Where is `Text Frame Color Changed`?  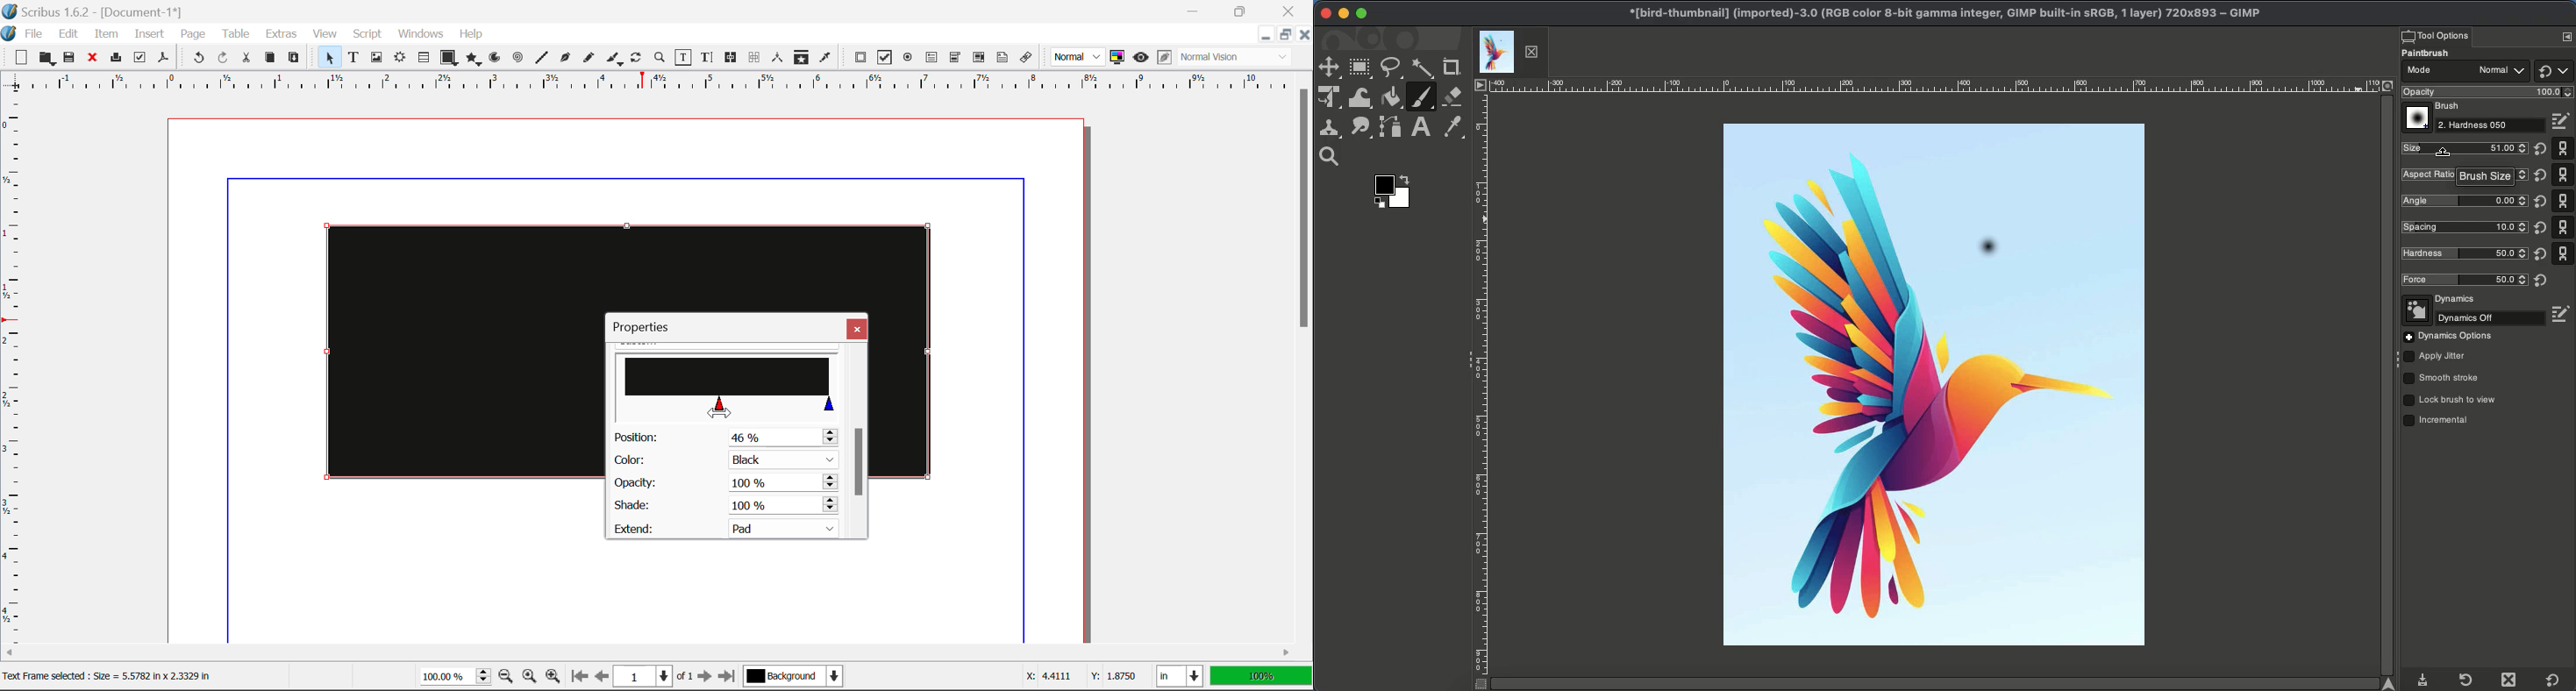
Text Frame Color Changed is located at coordinates (443, 350).